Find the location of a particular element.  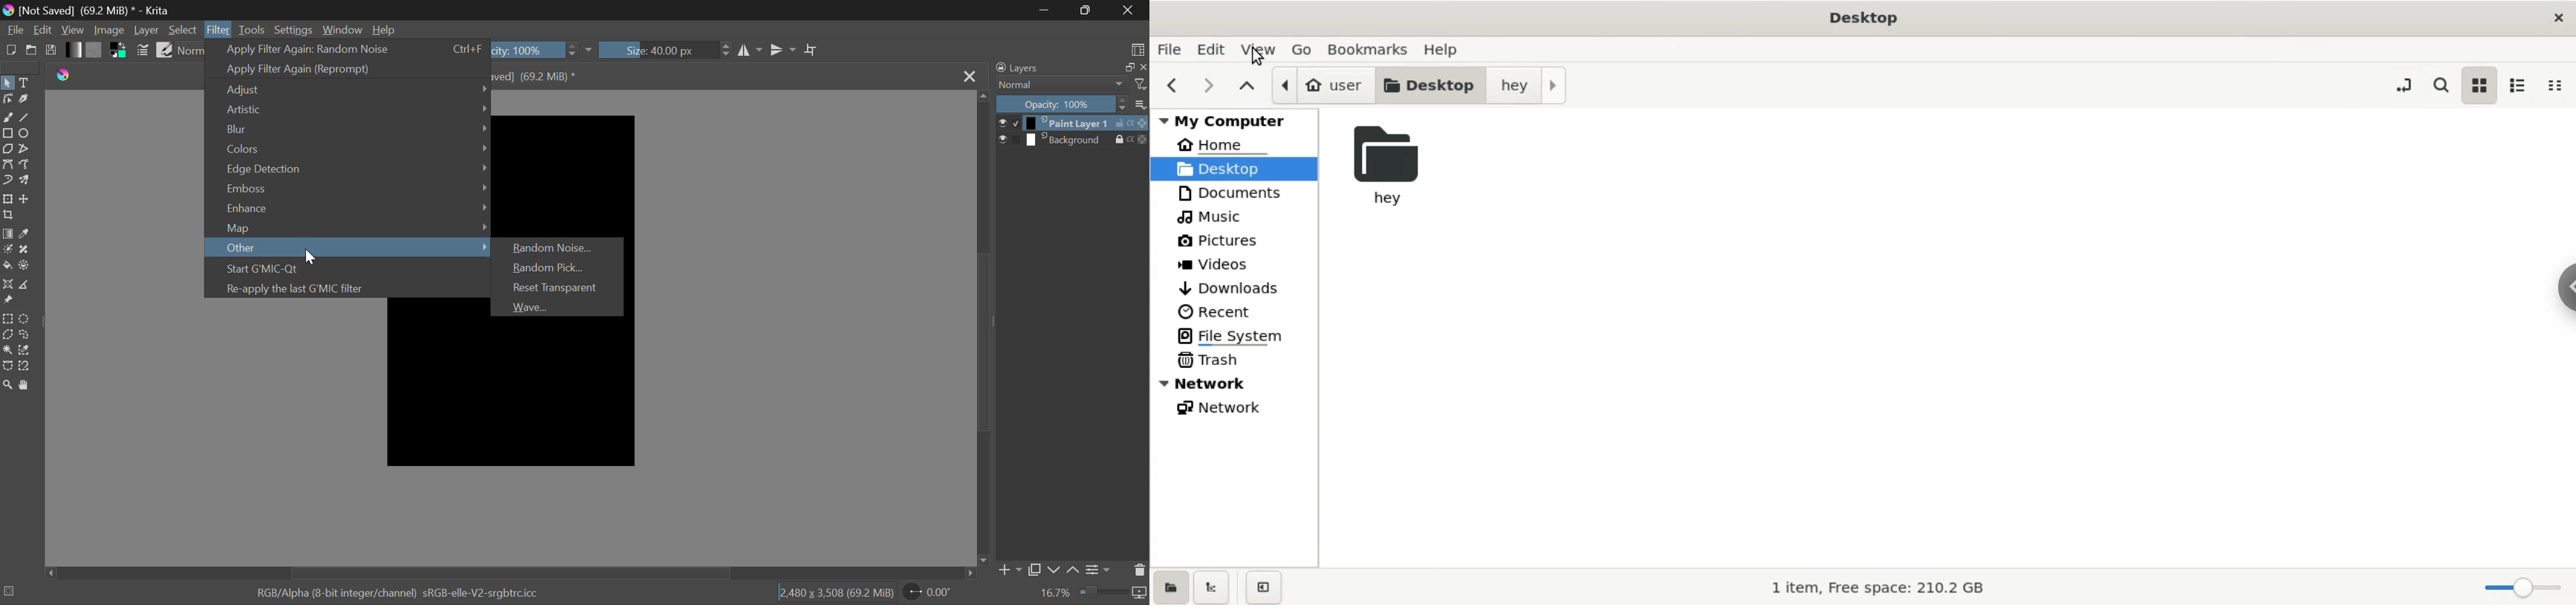

compact view is located at coordinates (2556, 87).